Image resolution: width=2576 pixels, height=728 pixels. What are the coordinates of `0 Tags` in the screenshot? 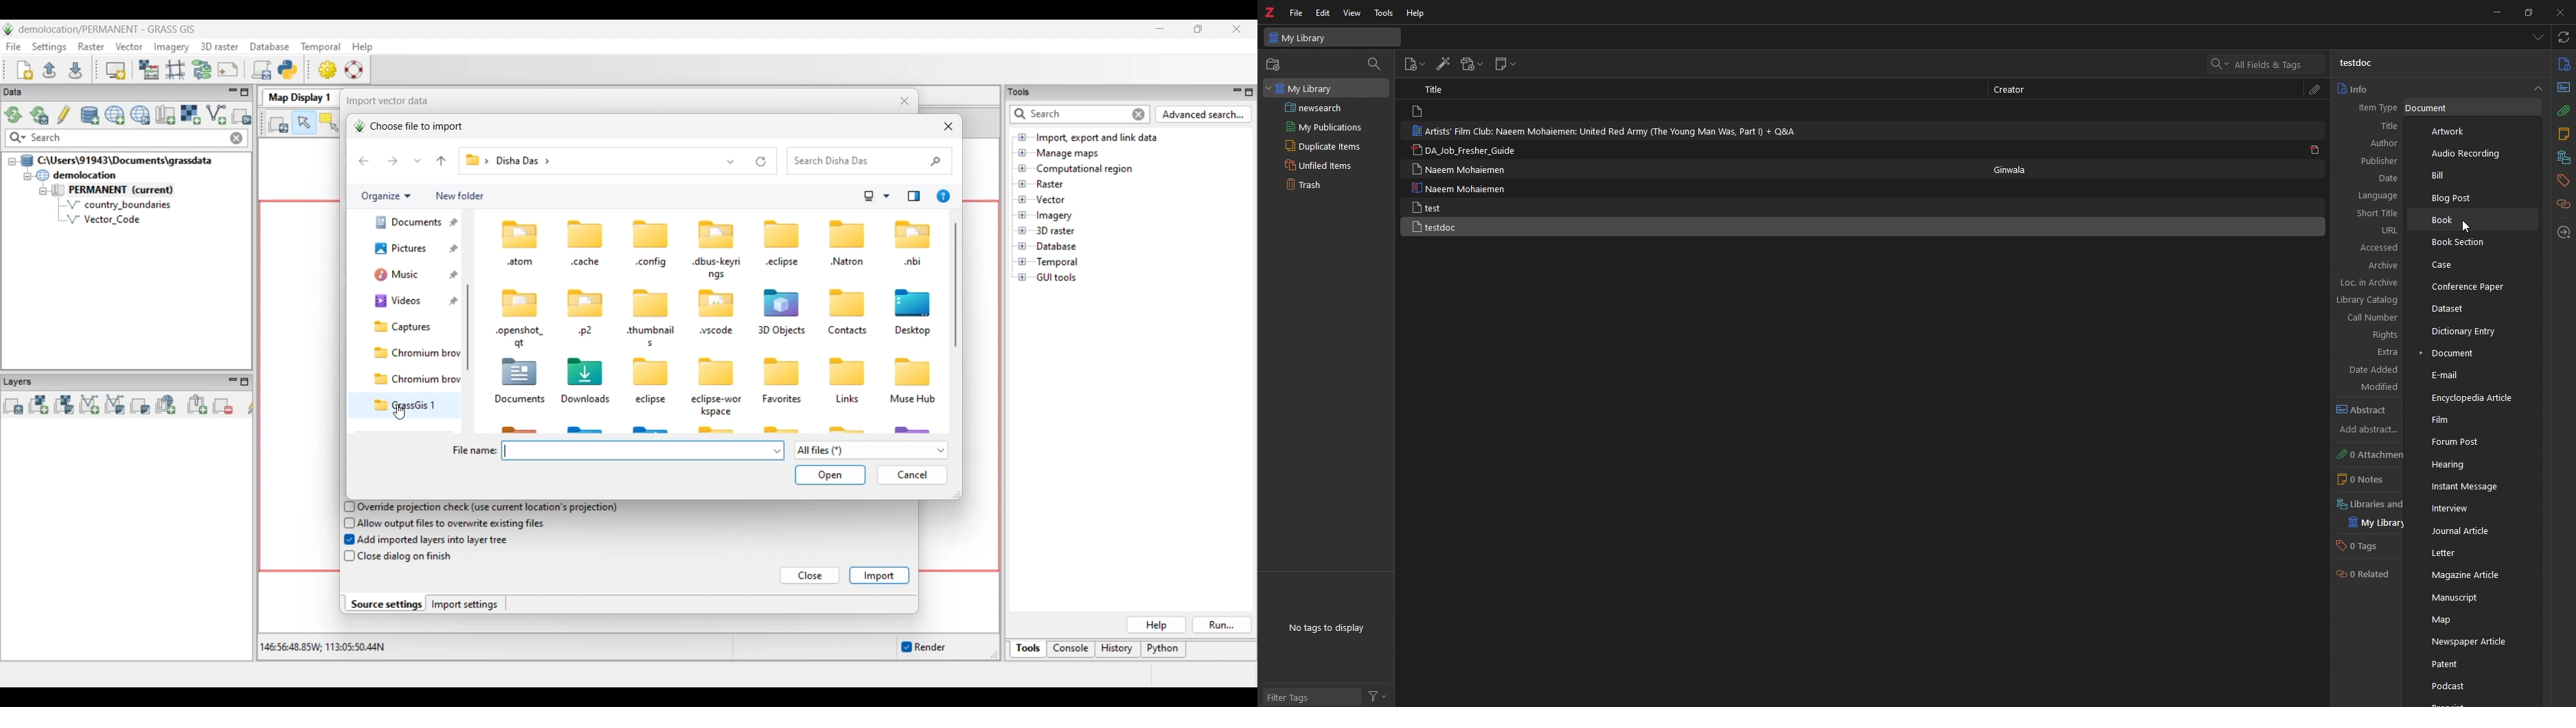 It's located at (2365, 546).